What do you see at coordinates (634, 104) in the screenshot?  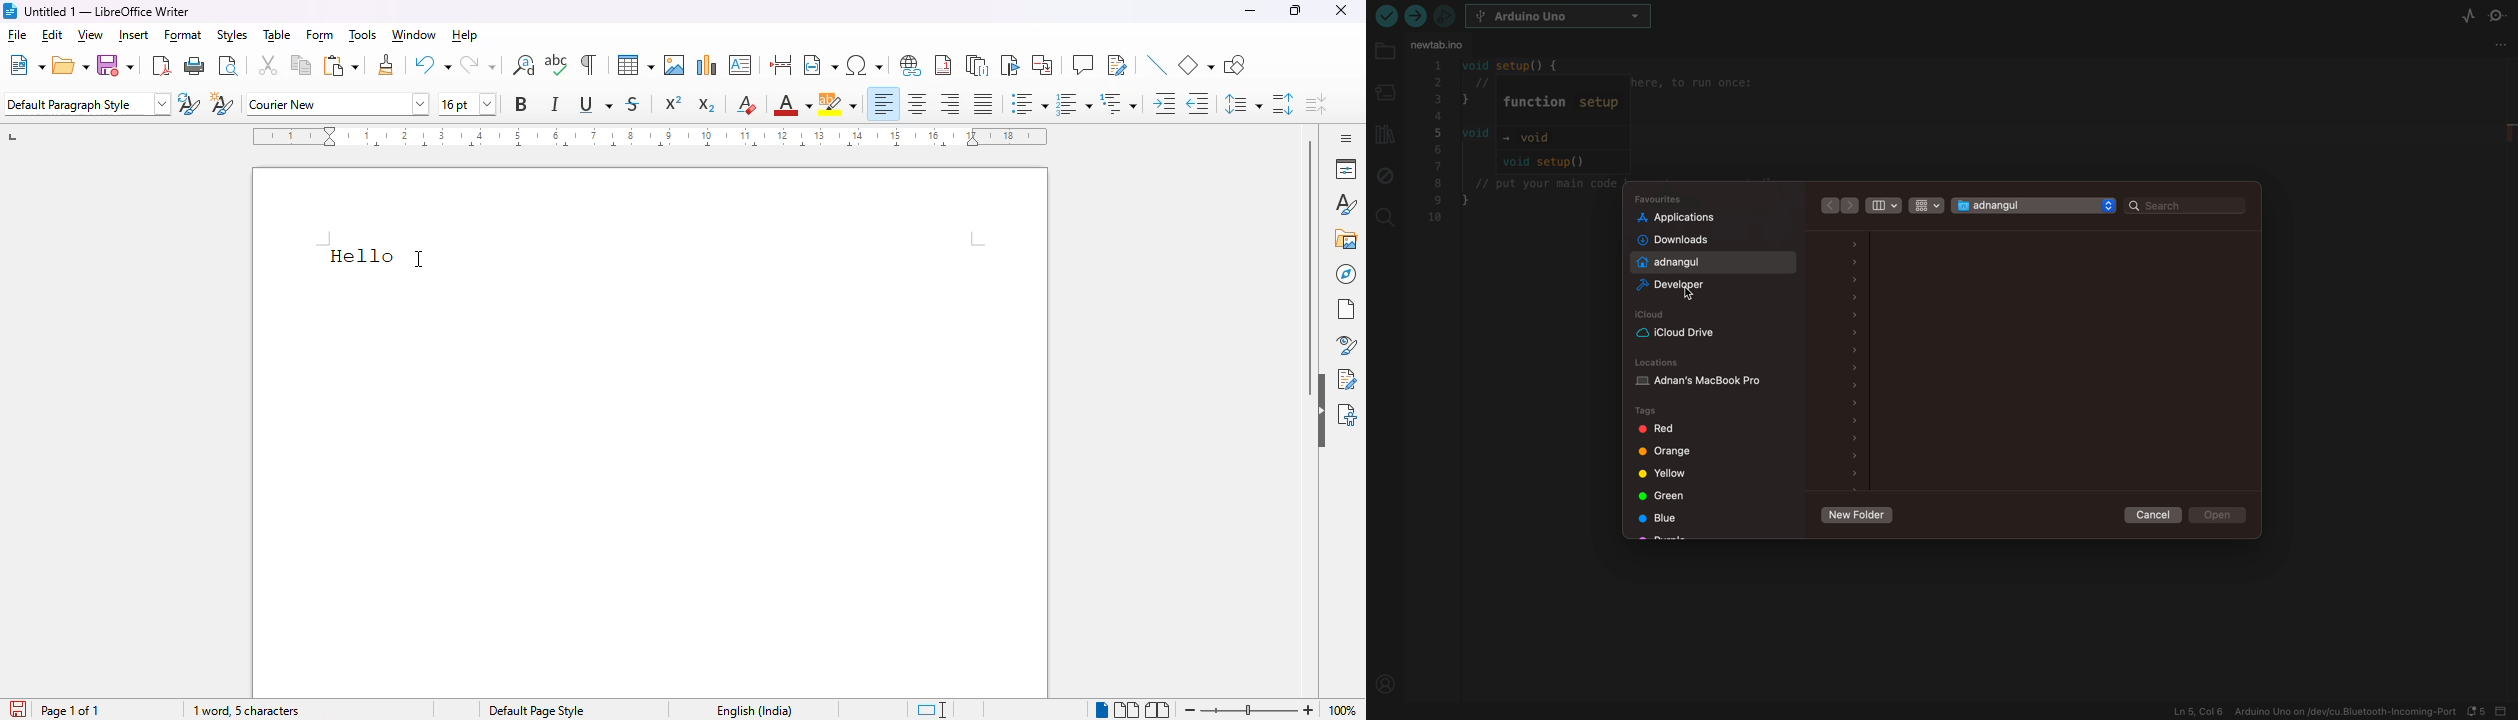 I see `strikethrough` at bounding box center [634, 104].